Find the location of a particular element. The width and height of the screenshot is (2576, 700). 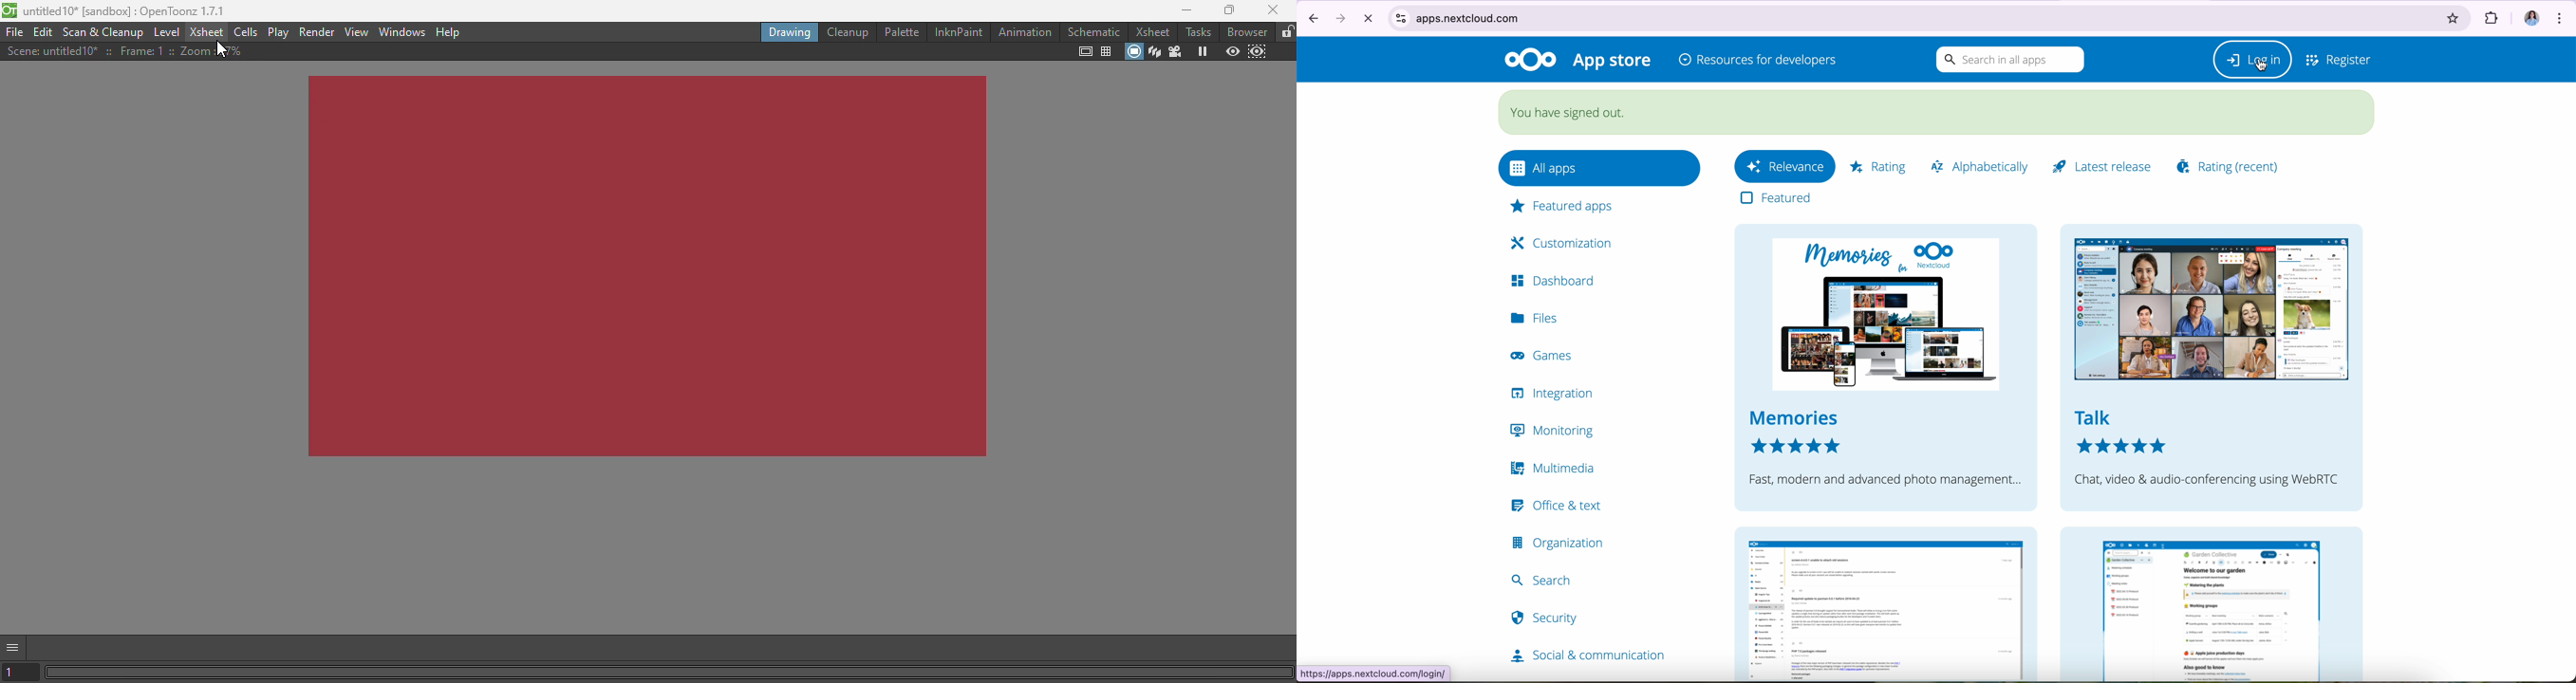

relevance button is located at coordinates (1787, 166).